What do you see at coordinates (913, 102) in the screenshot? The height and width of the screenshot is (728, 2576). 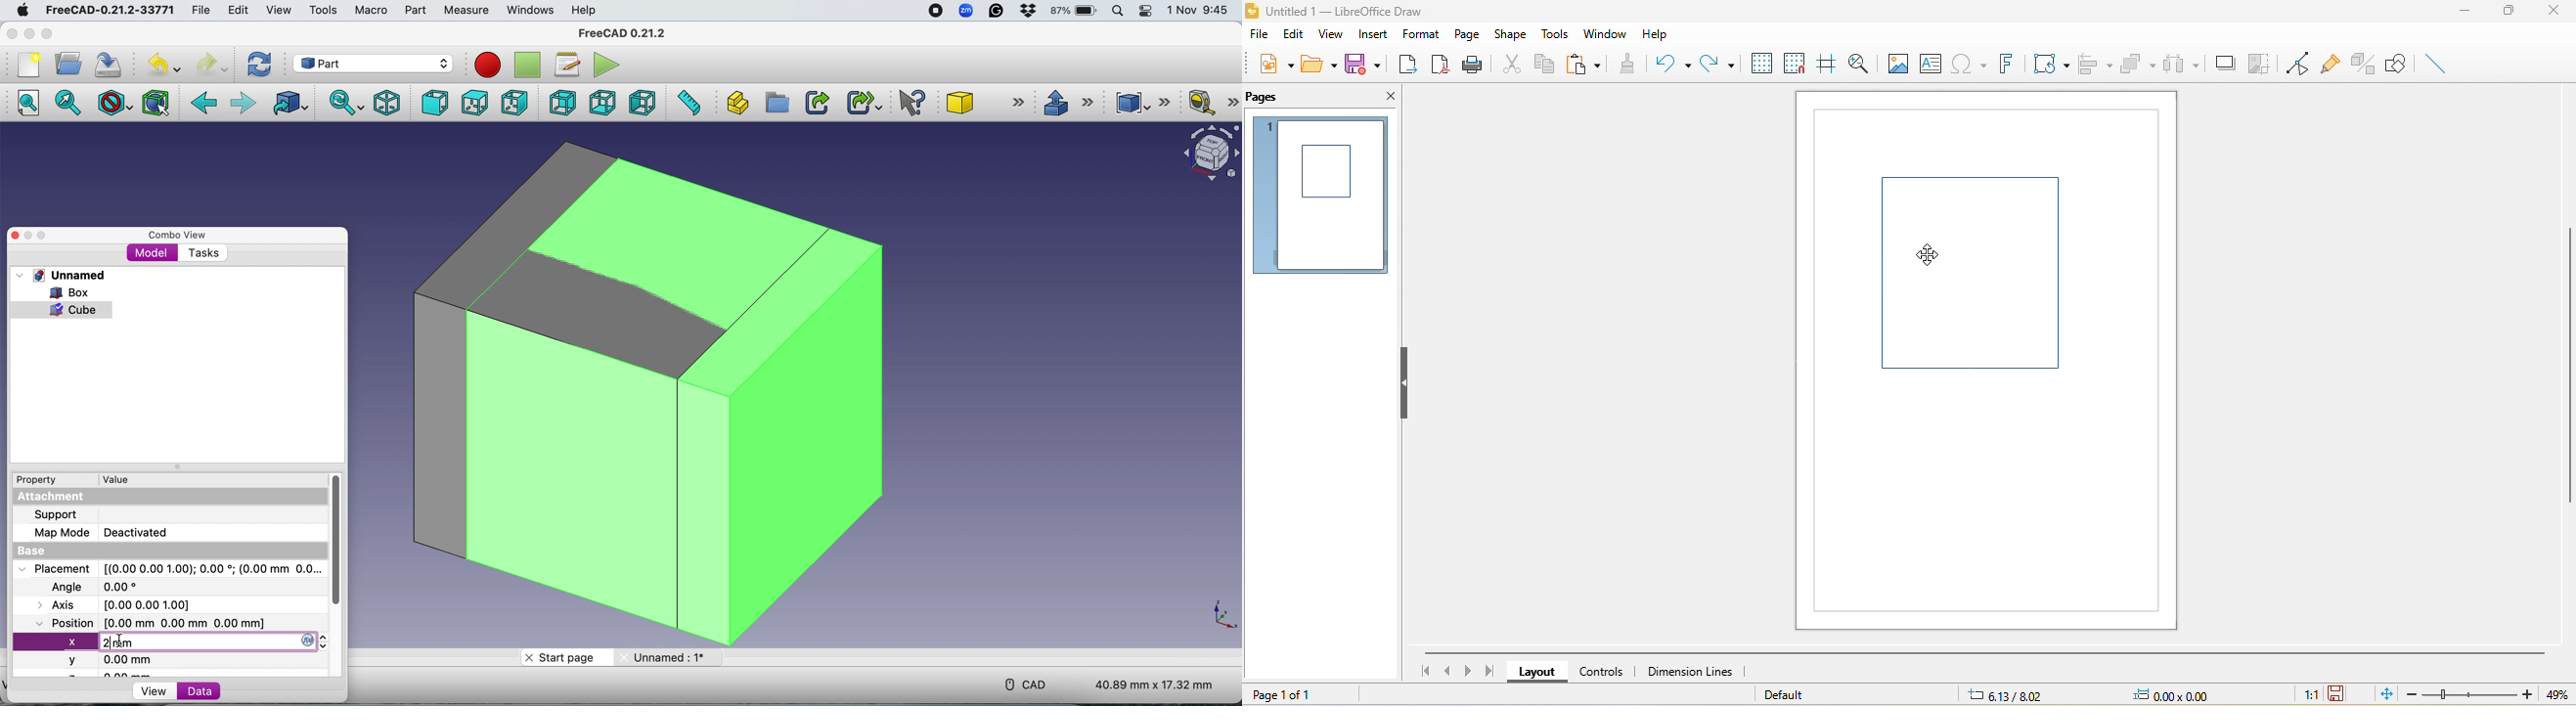 I see `What's this?` at bounding box center [913, 102].